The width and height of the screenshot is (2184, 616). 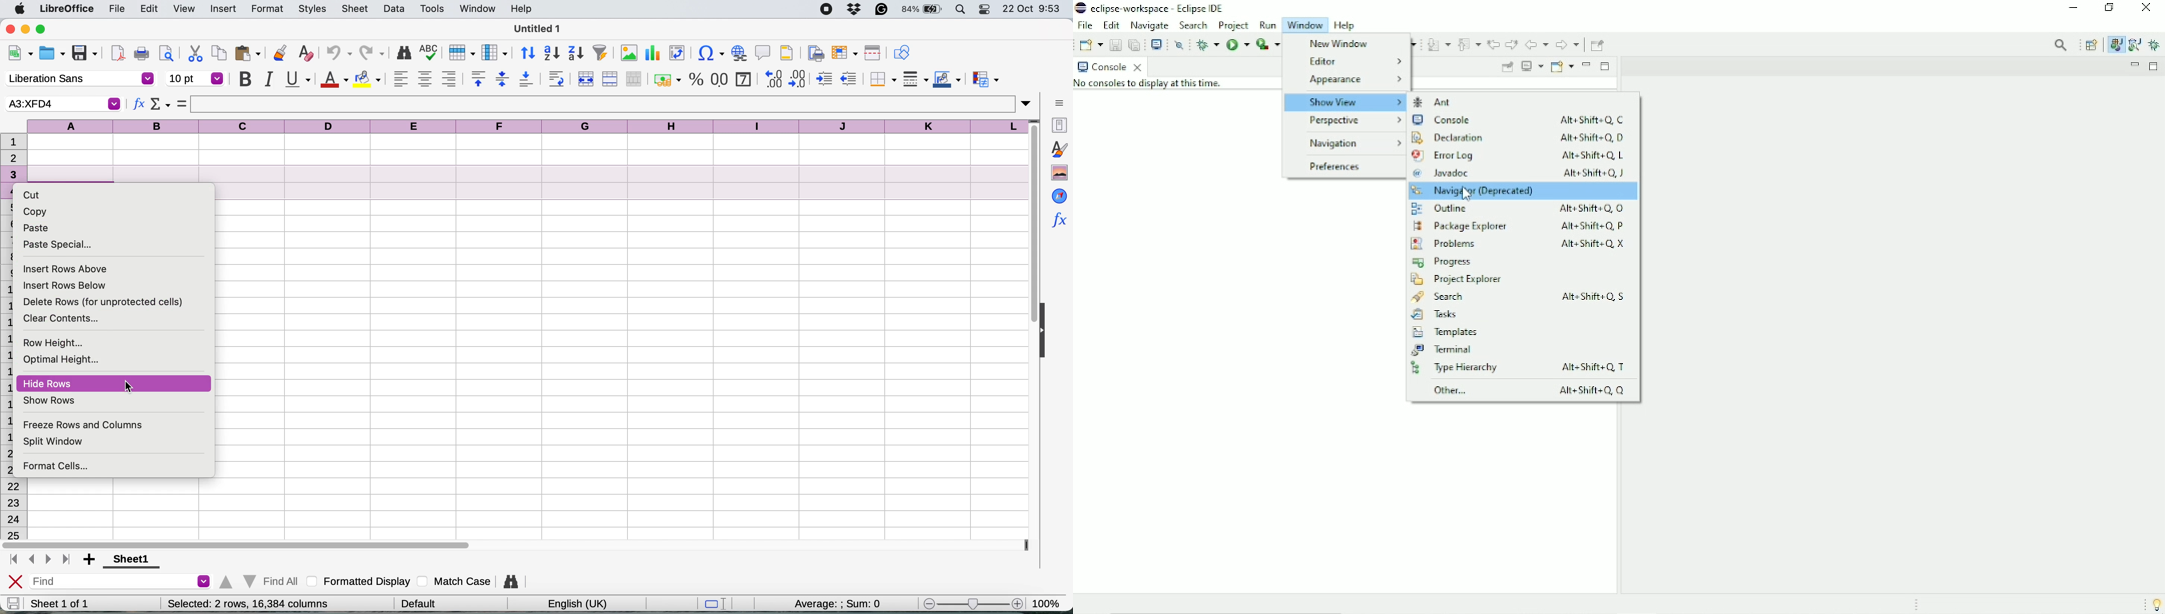 I want to click on underline, so click(x=297, y=78).